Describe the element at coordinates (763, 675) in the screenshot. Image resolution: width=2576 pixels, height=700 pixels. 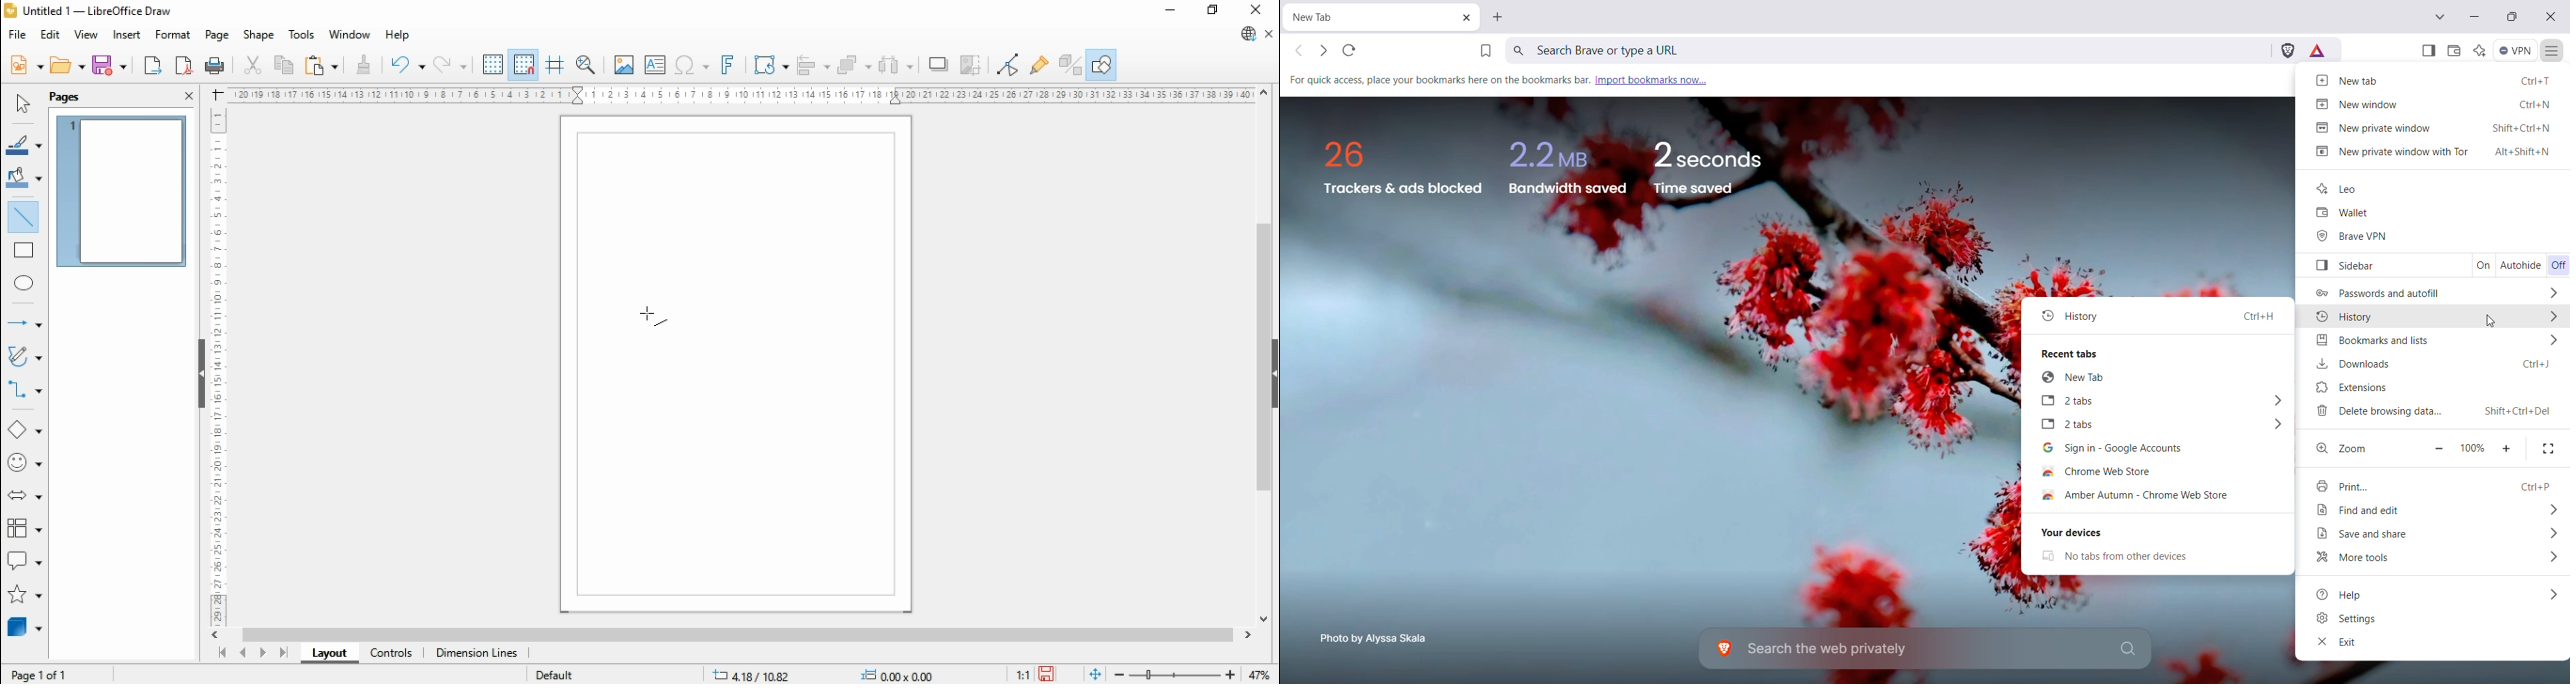
I see `-21.10/14.59` at that location.